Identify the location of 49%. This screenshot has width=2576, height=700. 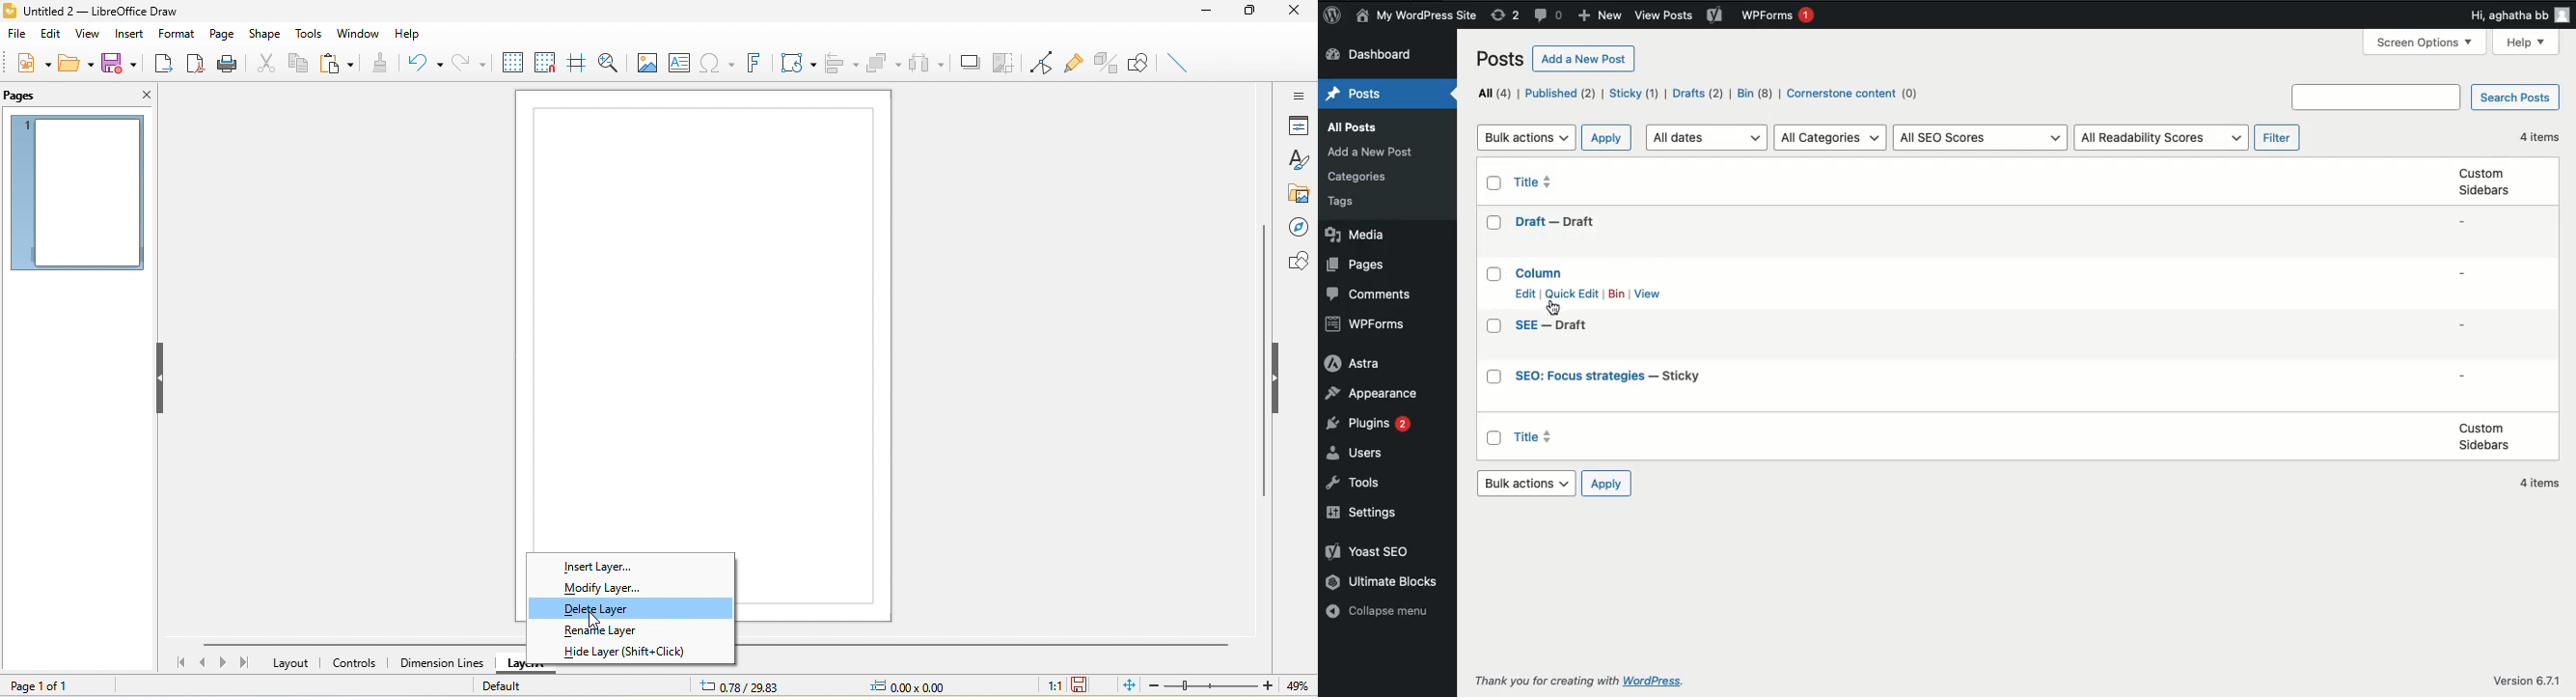
(1299, 685).